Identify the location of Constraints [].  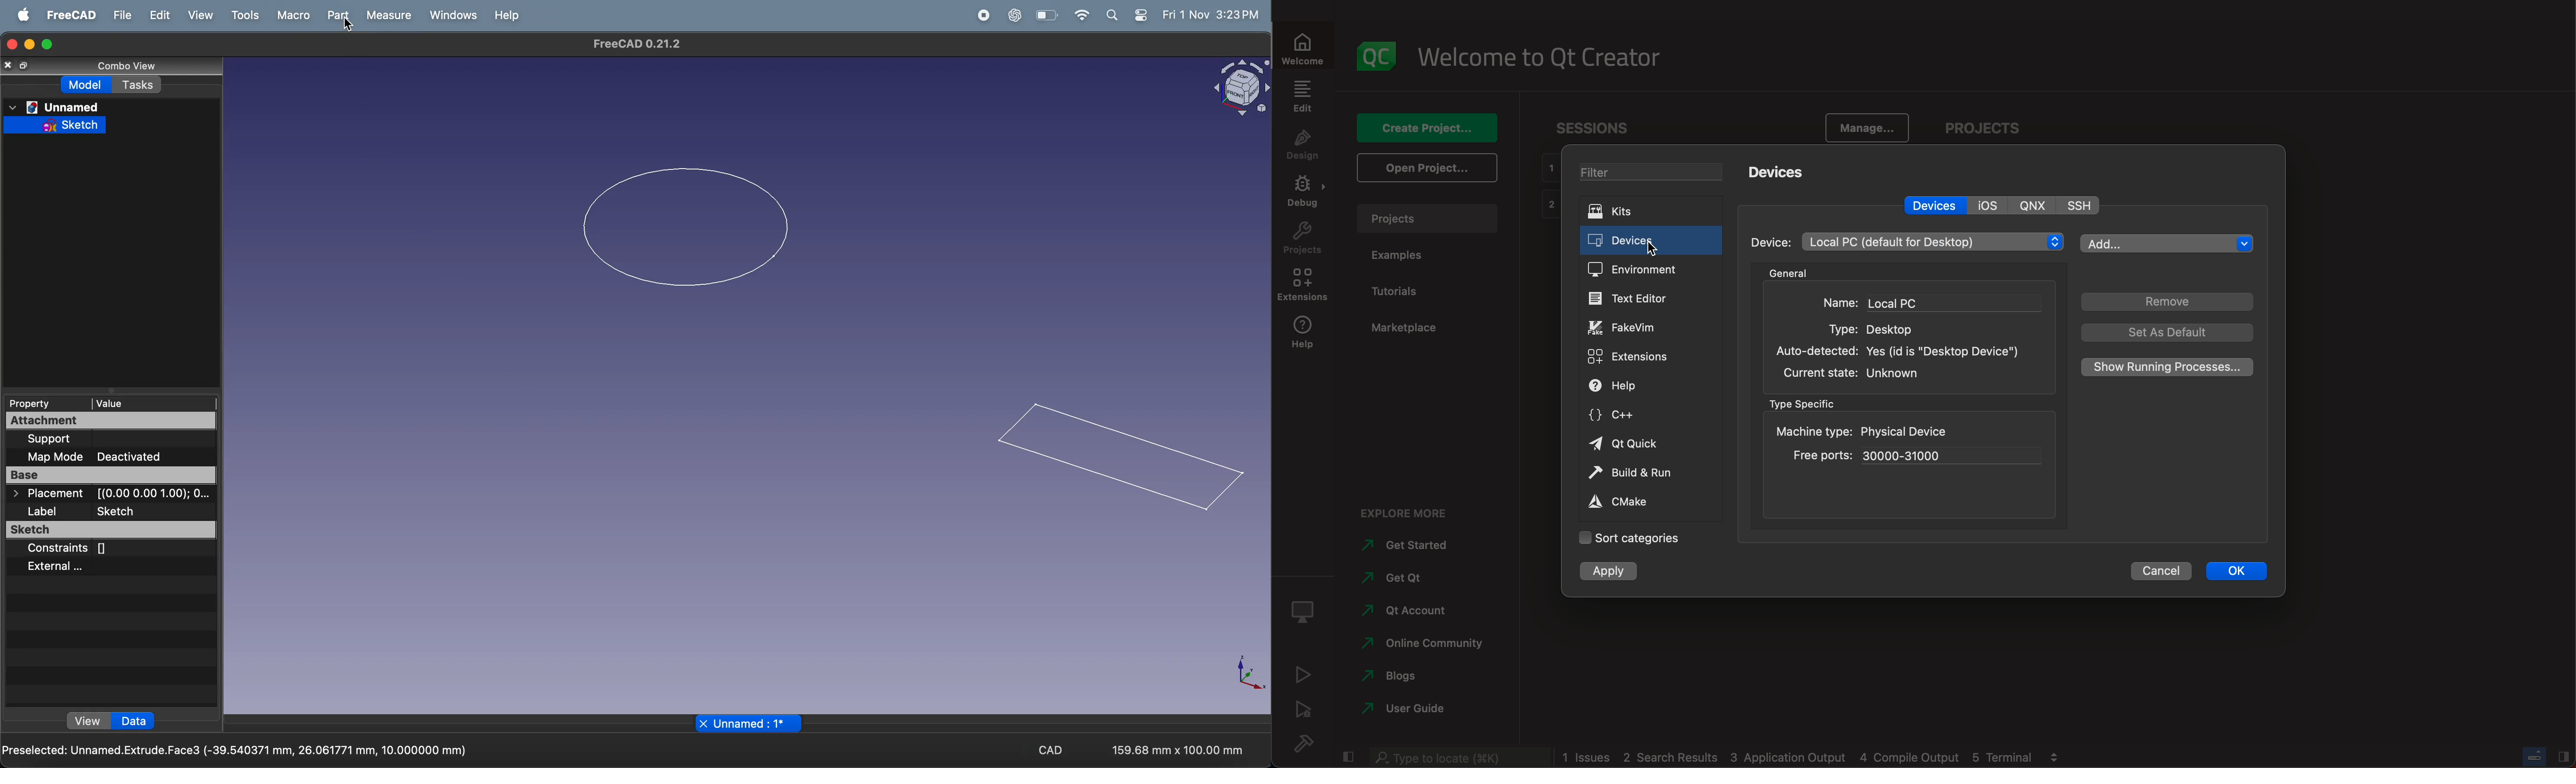
(74, 550).